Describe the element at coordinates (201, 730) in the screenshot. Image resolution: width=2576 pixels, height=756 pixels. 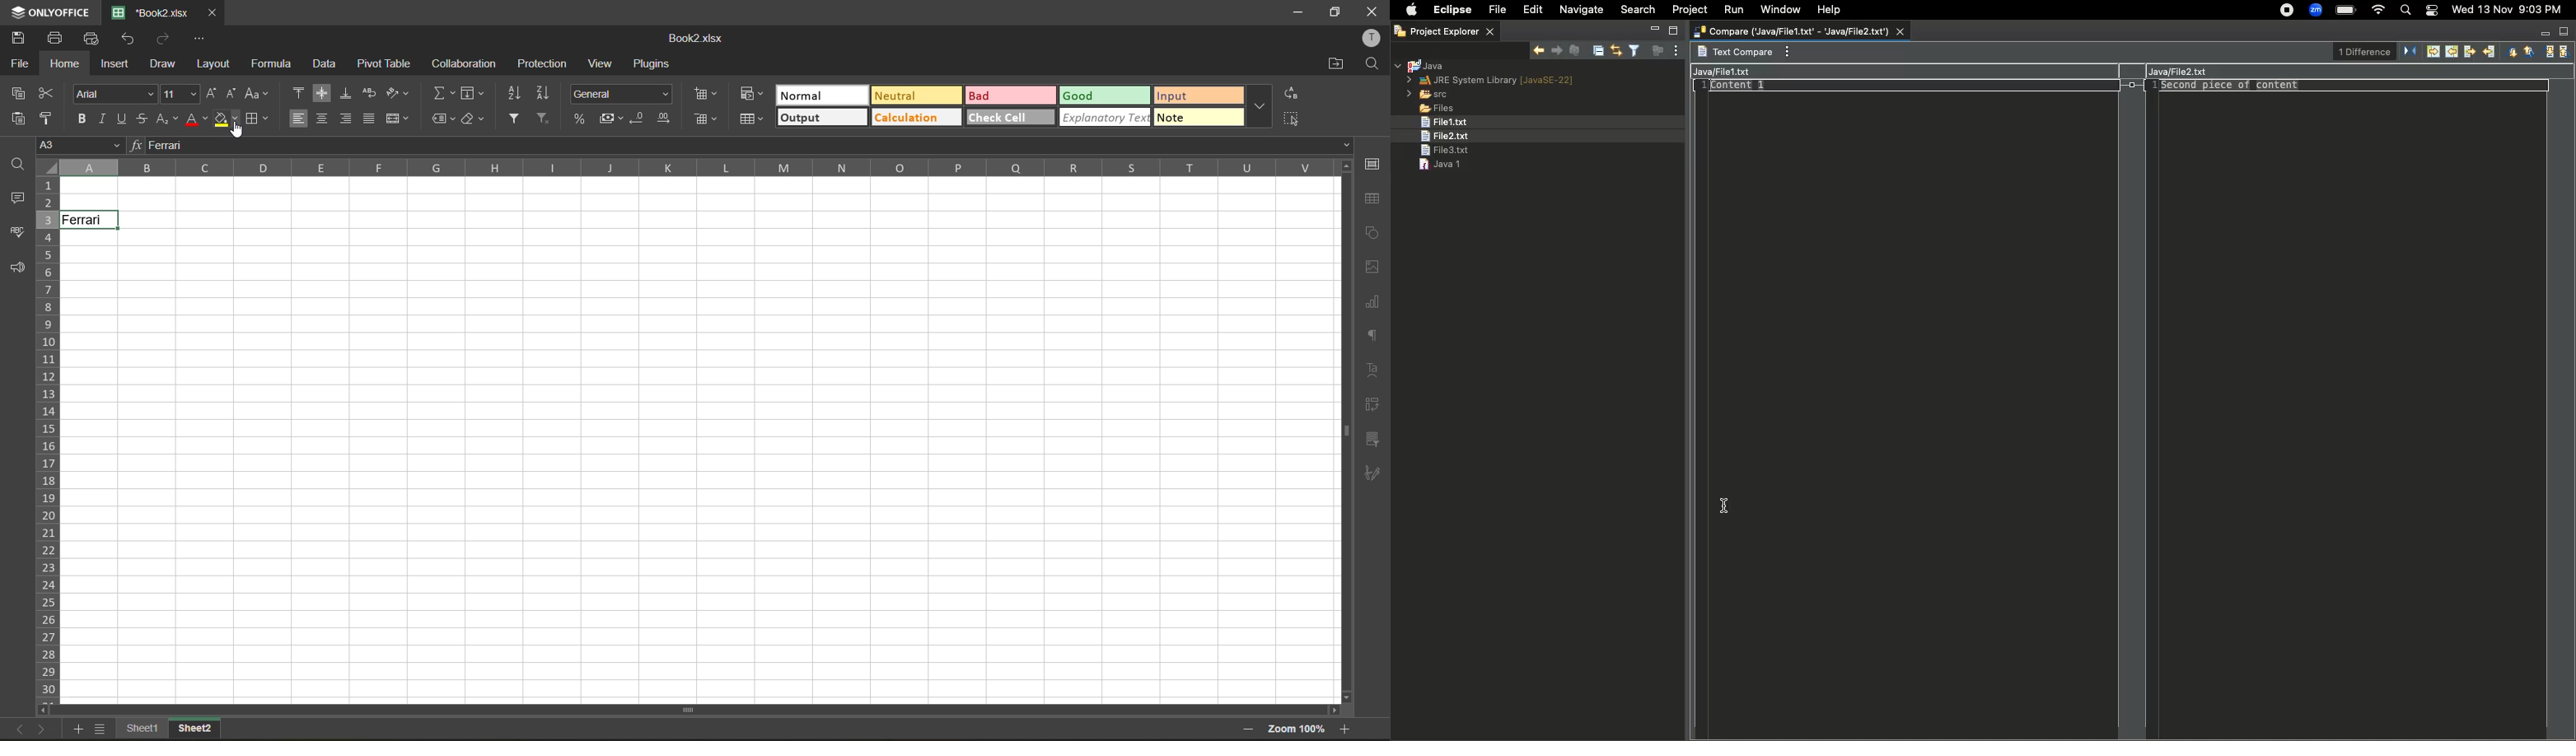
I see `sheet 2` at that location.